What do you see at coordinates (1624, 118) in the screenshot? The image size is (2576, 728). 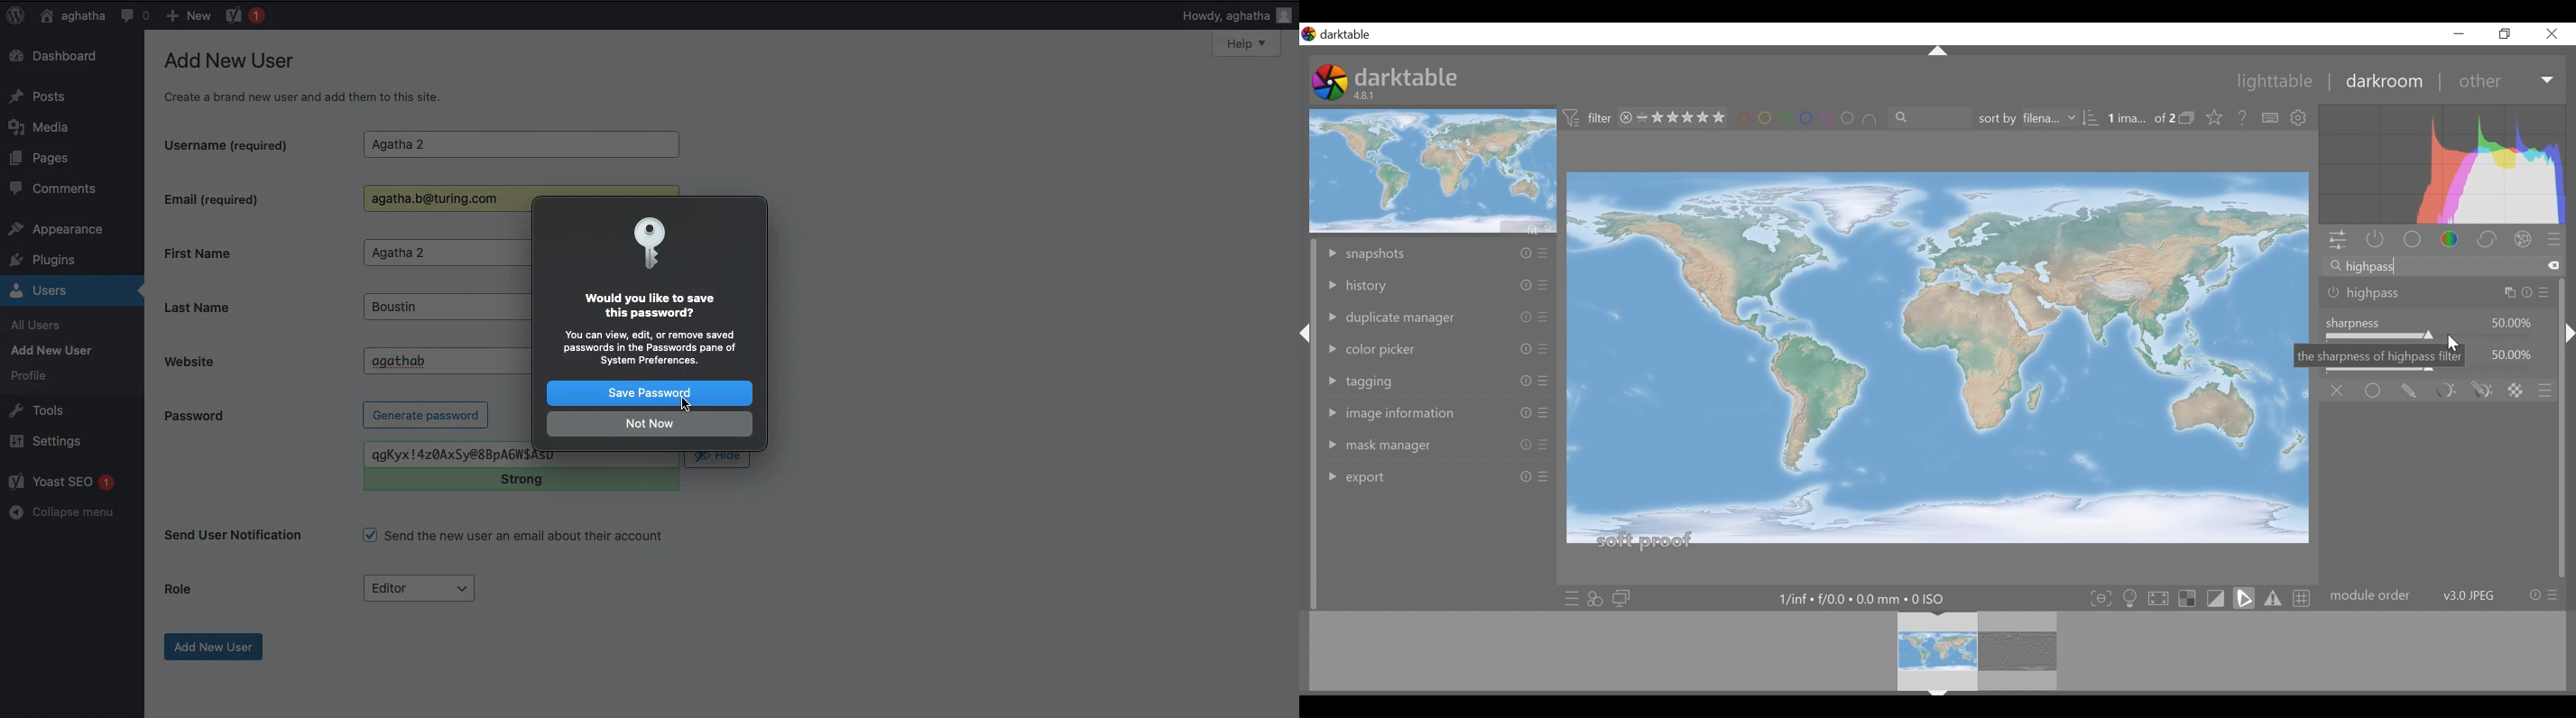 I see `close` at bounding box center [1624, 118].